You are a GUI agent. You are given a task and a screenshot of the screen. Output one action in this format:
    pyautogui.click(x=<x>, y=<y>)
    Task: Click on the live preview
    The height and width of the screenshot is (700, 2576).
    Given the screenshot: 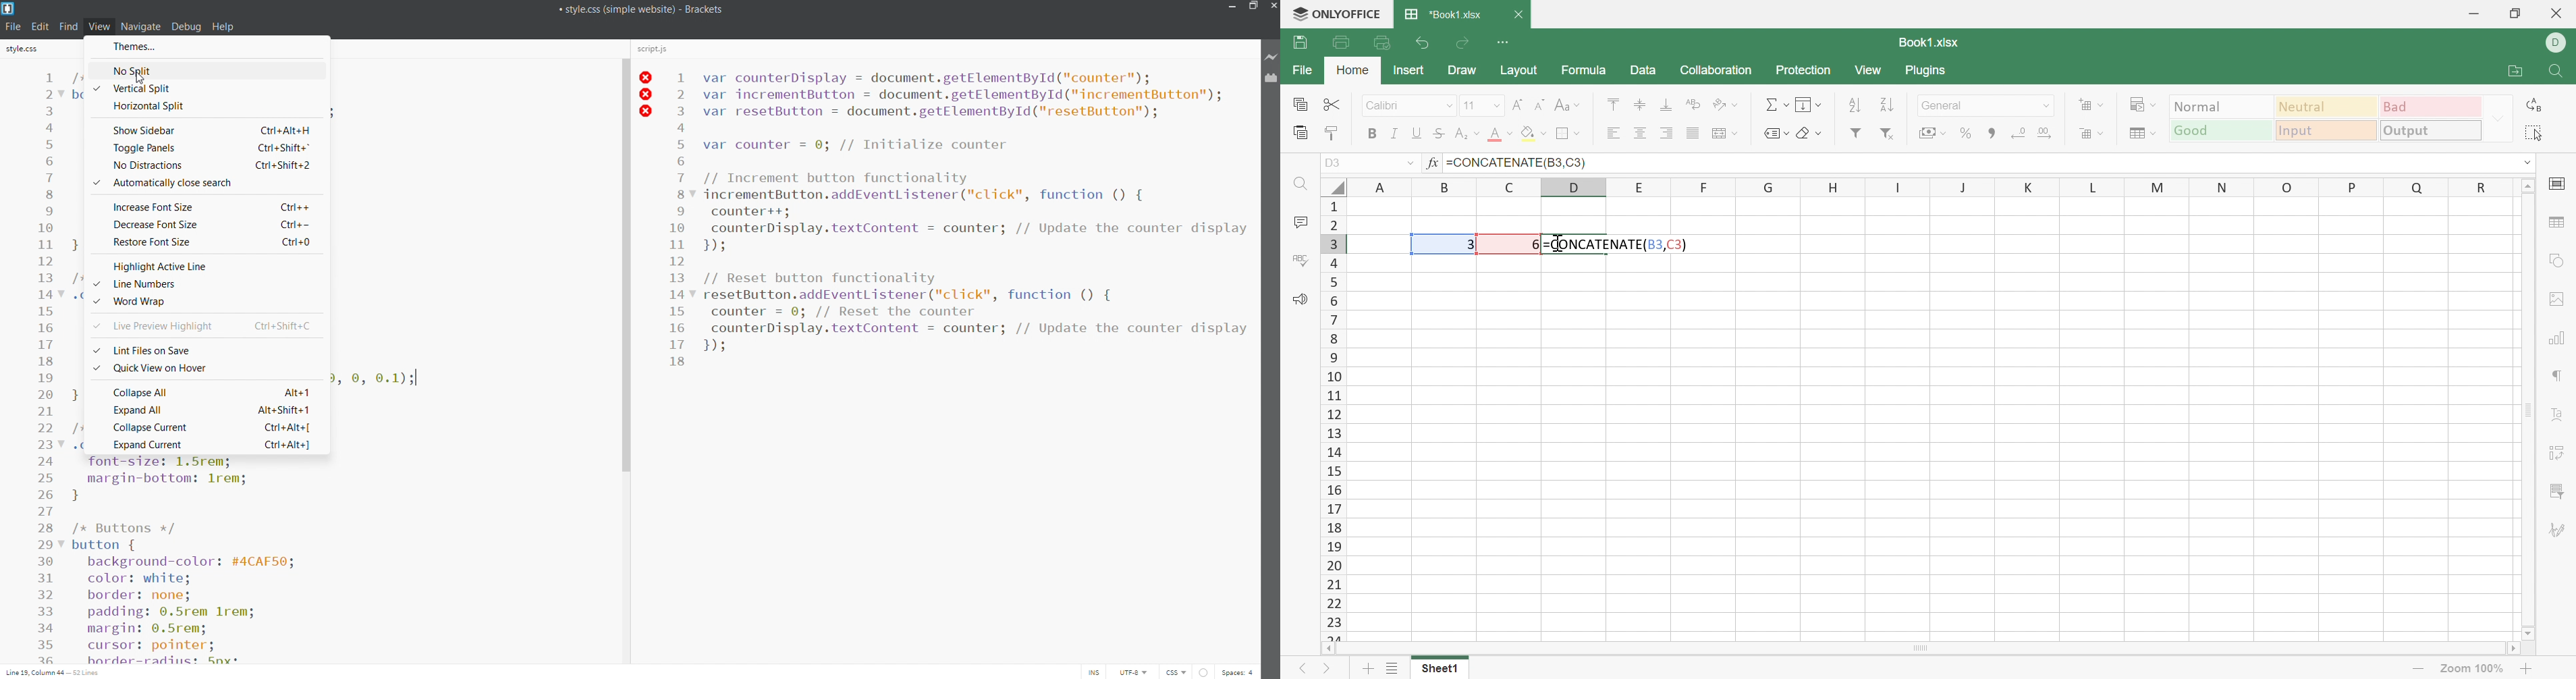 What is the action you would take?
    pyautogui.click(x=1272, y=57)
    